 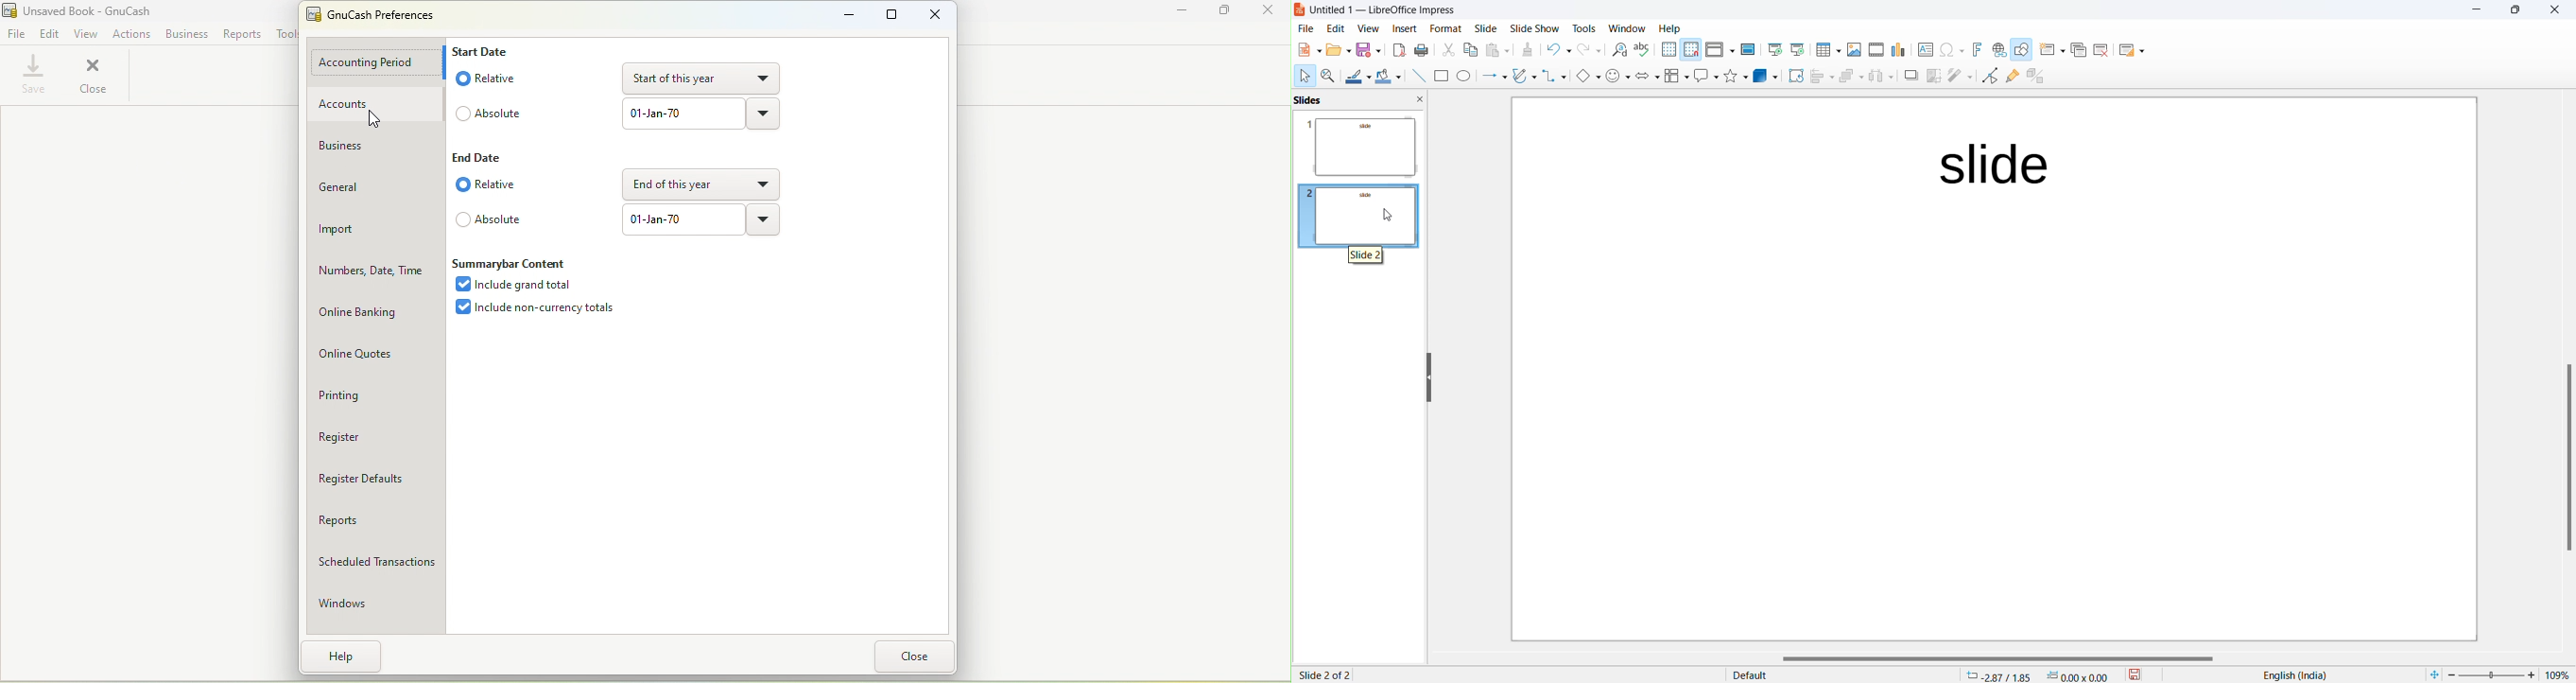 I want to click on Absolute, so click(x=488, y=219).